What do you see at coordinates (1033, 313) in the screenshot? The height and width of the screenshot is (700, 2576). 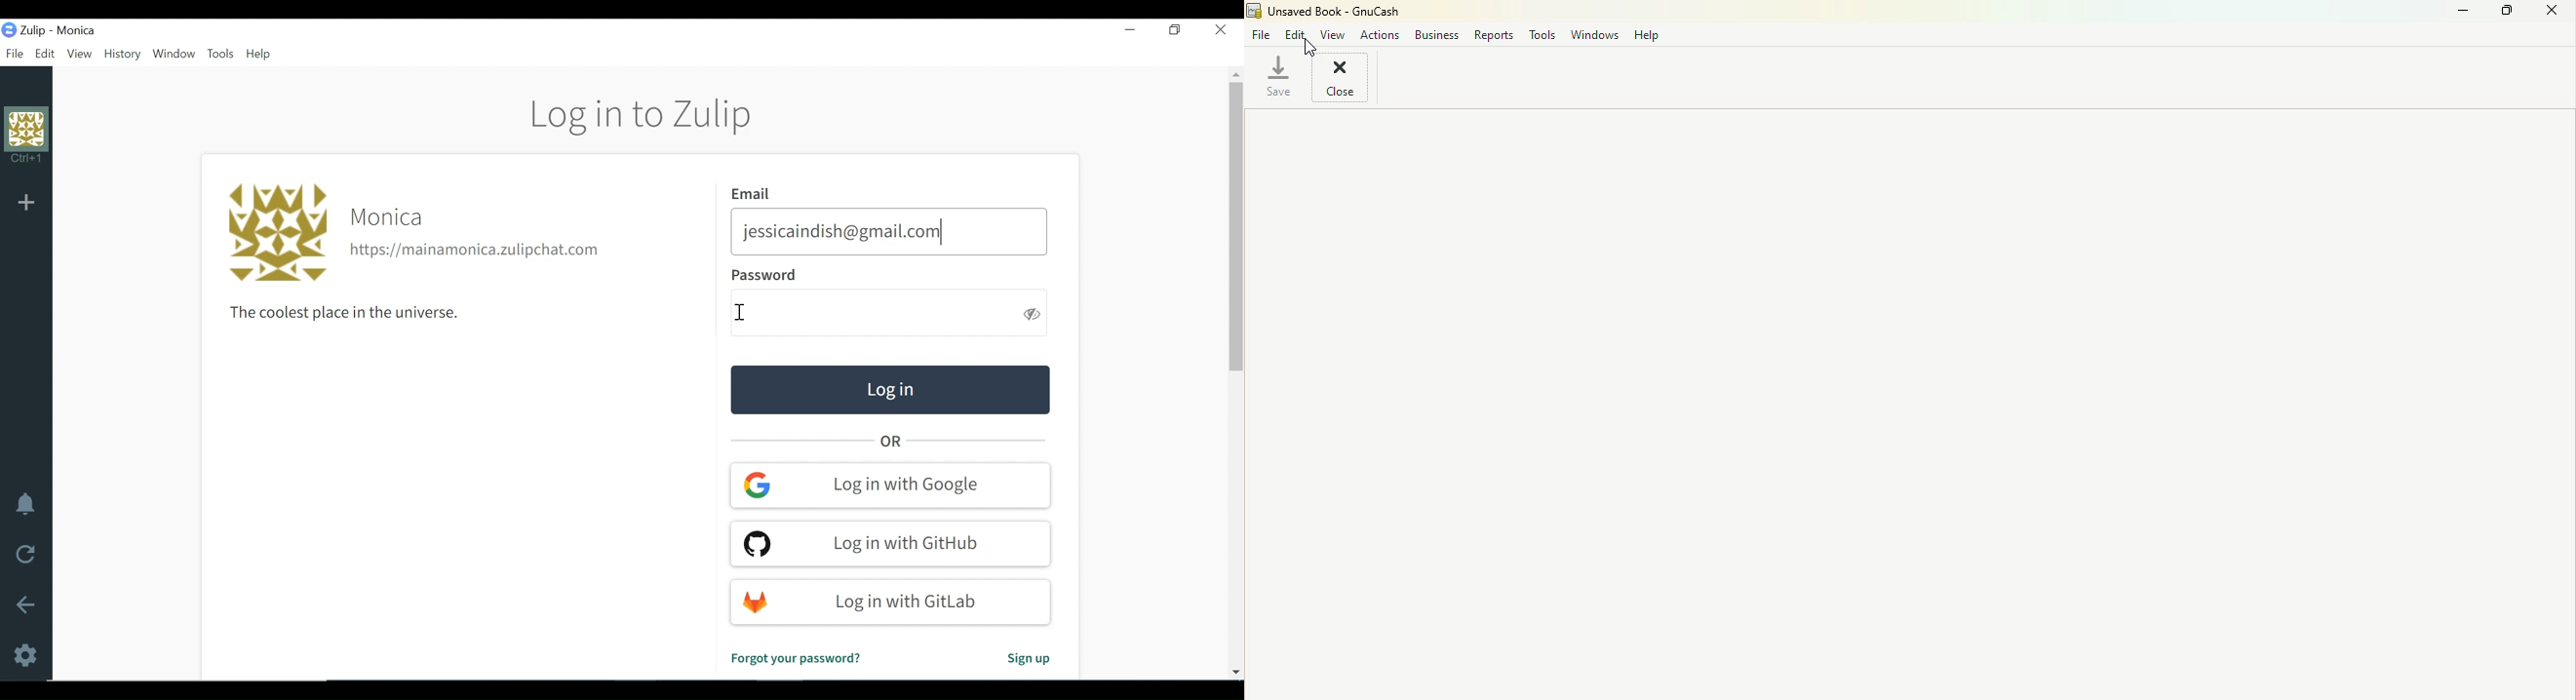 I see `Hide` at bounding box center [1033, 313].